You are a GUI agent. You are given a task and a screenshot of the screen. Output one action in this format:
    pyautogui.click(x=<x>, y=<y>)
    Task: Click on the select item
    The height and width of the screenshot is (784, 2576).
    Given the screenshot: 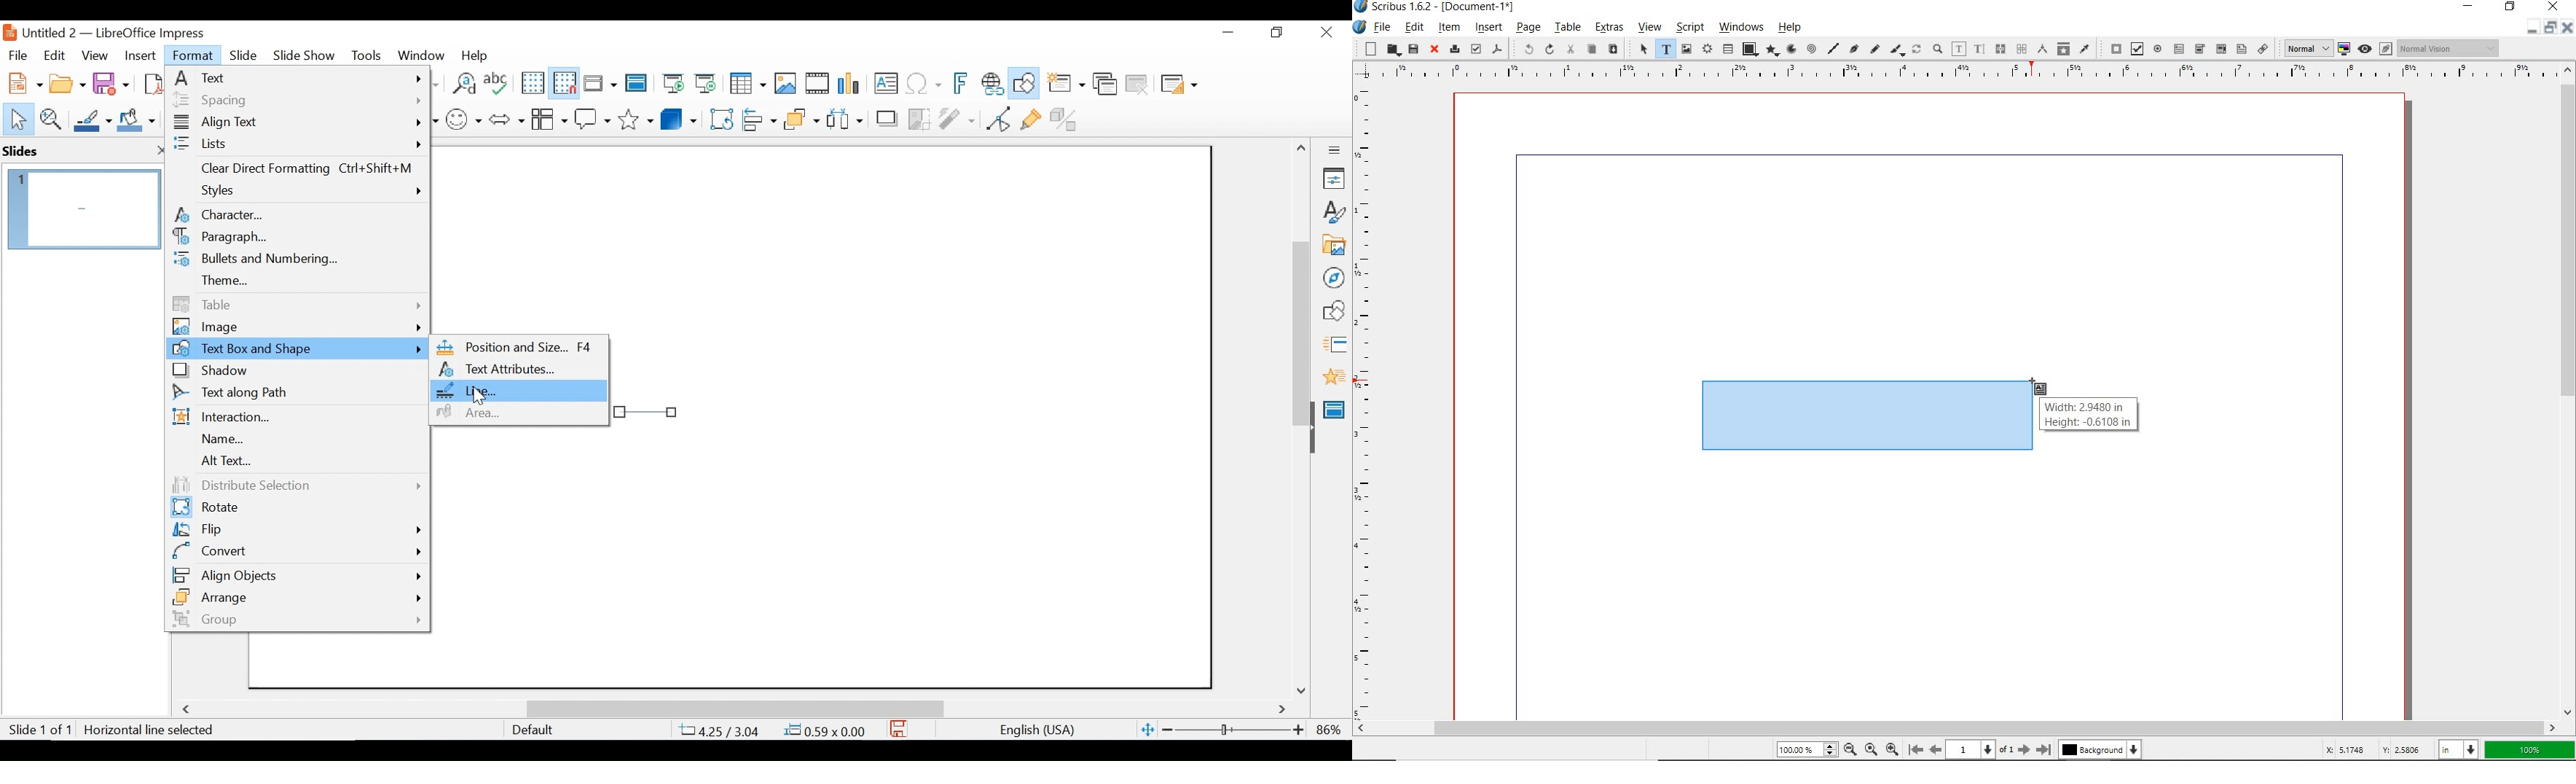 What is the action you would take?
    pyautogui.click(x=1642, y=50)
    